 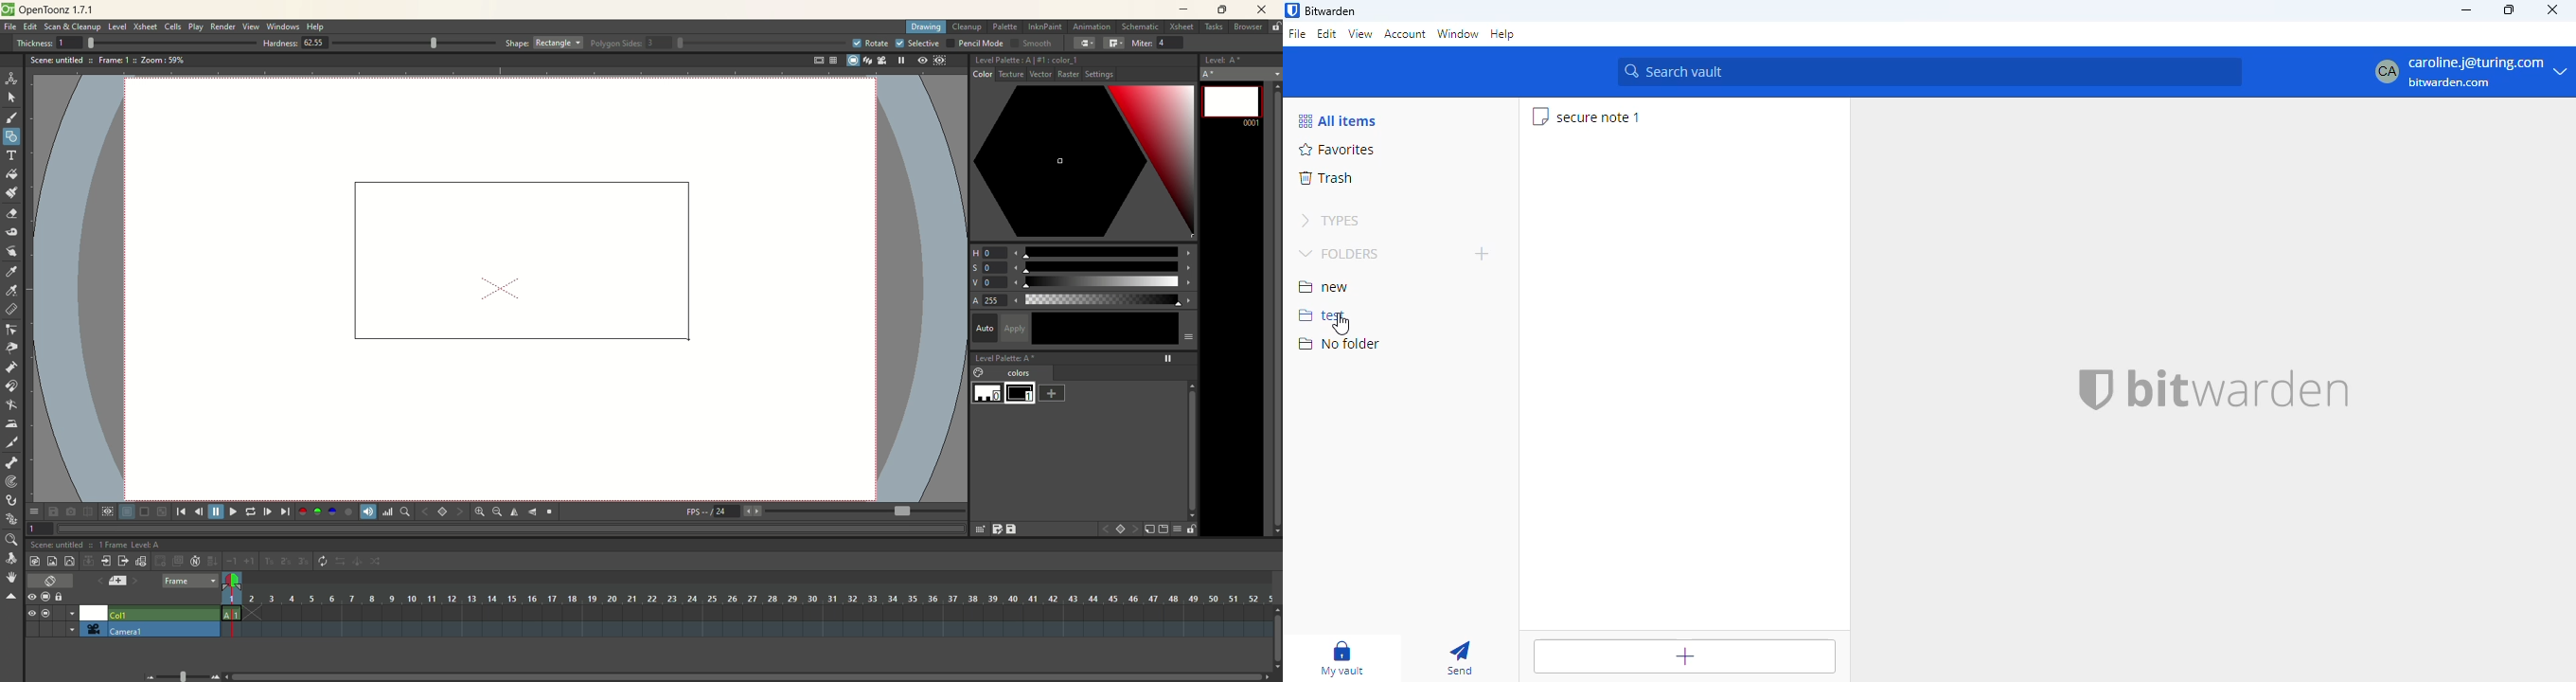 I want to click on bitwarden logo, so click(x=2094, y=386).